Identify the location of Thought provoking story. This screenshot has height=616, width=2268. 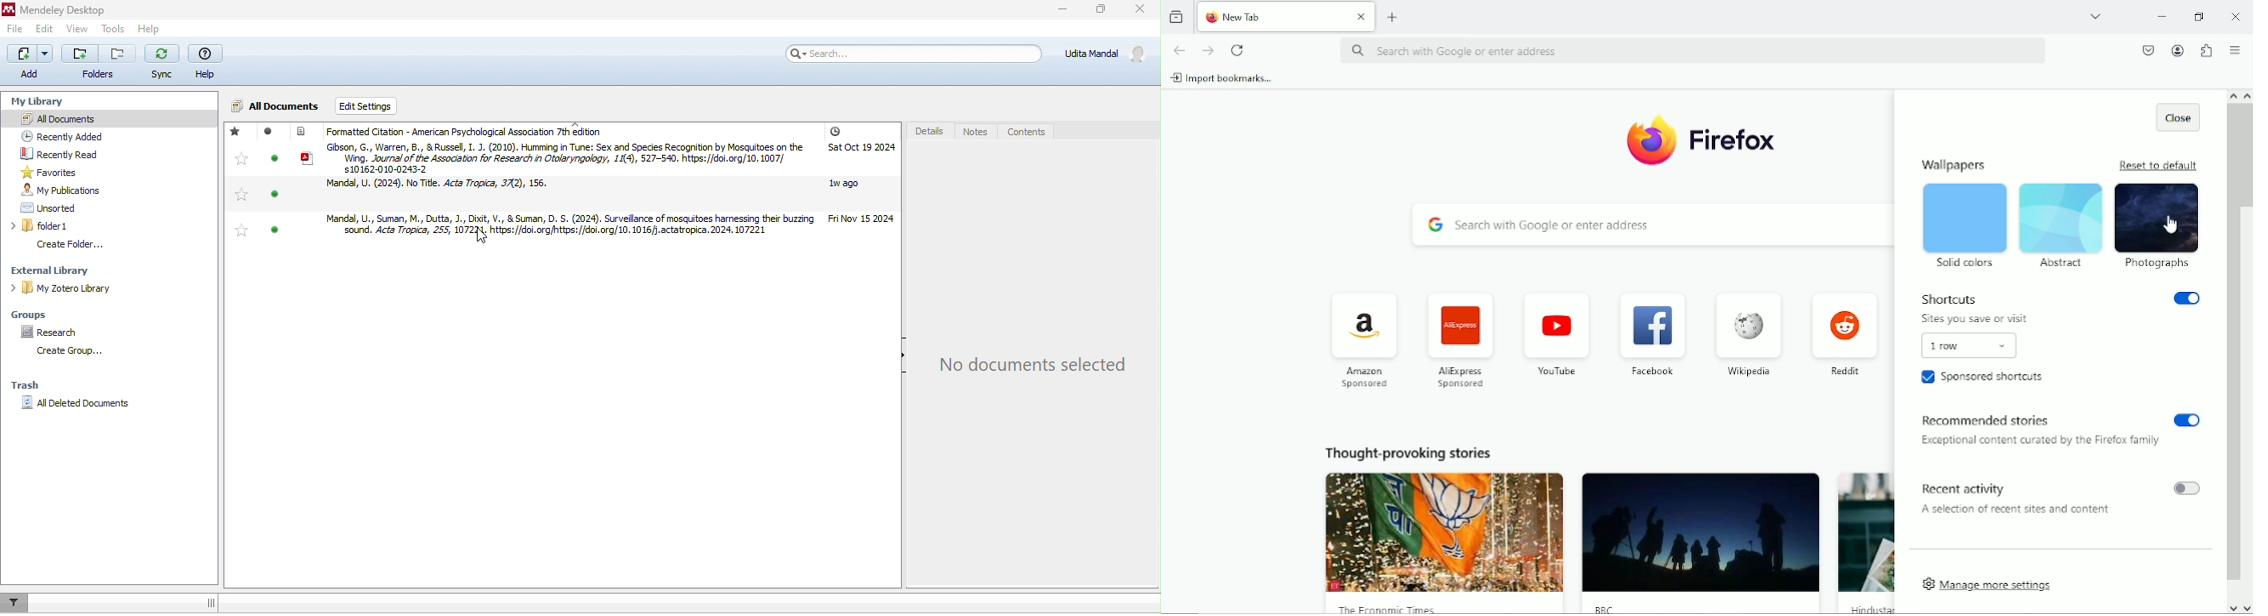
(1444, 542).